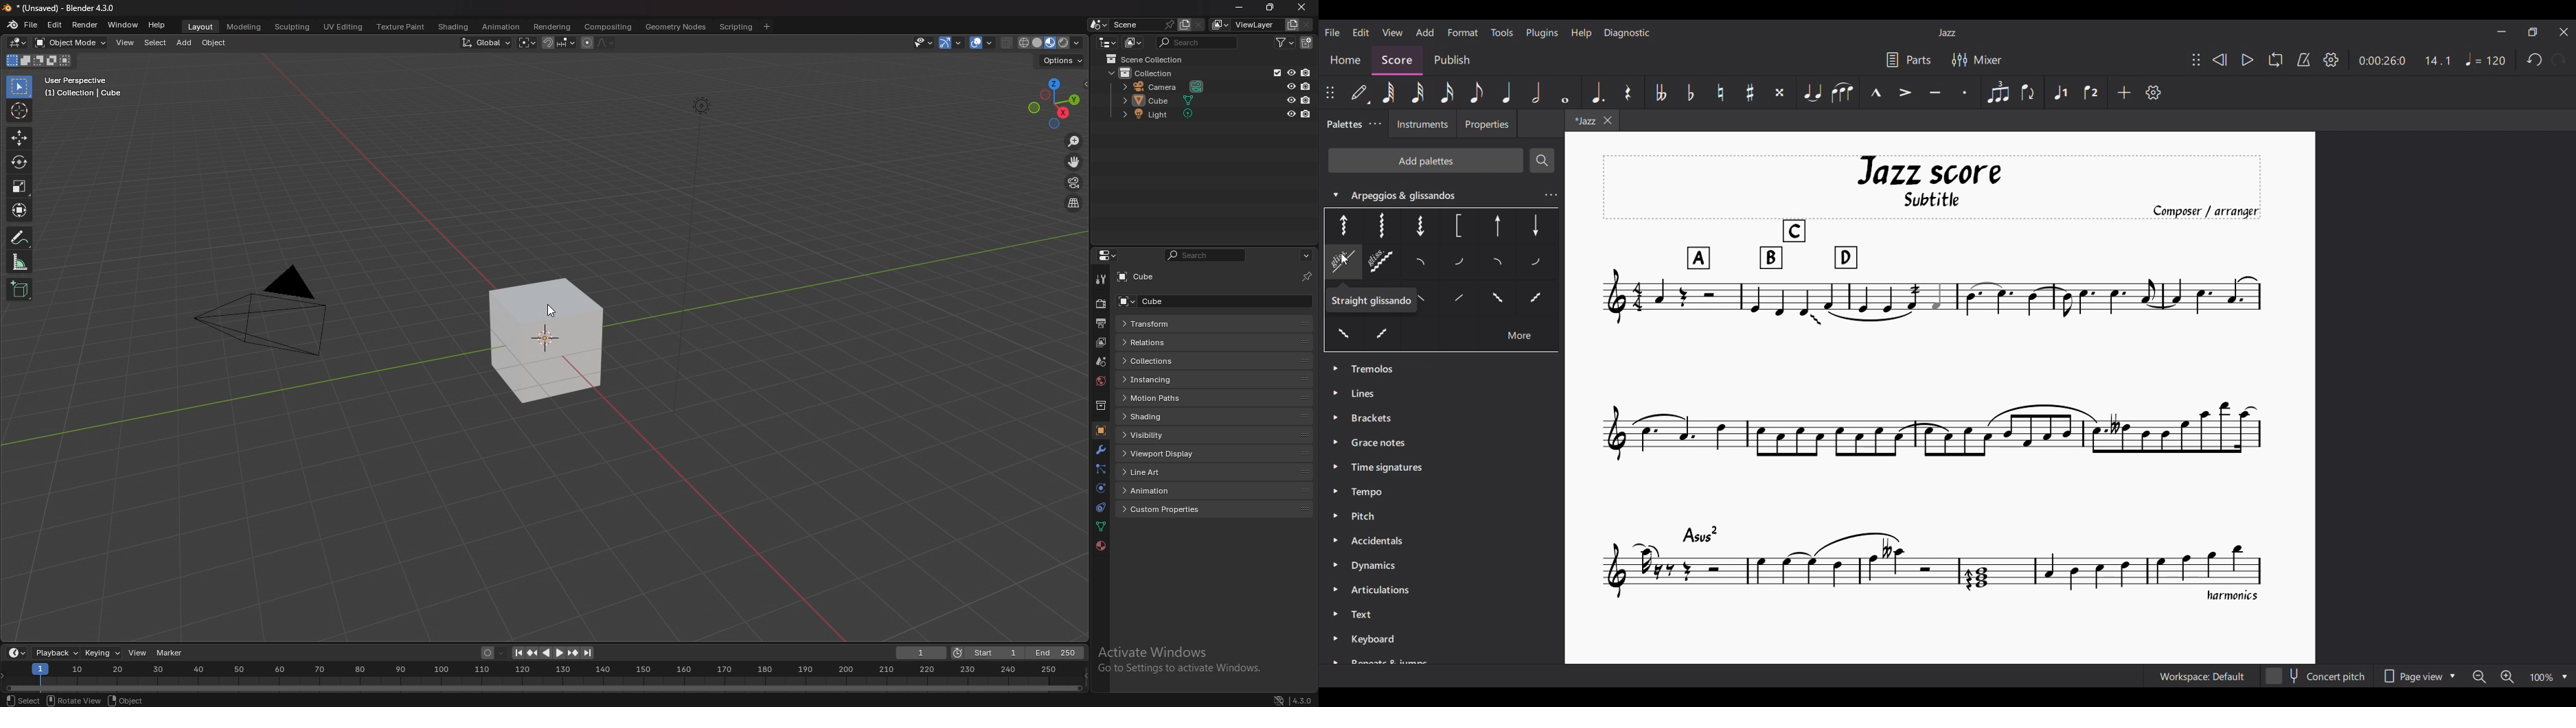 The image size is (2576, 728). What do you see at coordinates (1198, 25) in the screenshot?
I see `delete scene` at bounding box center [1198, 25].